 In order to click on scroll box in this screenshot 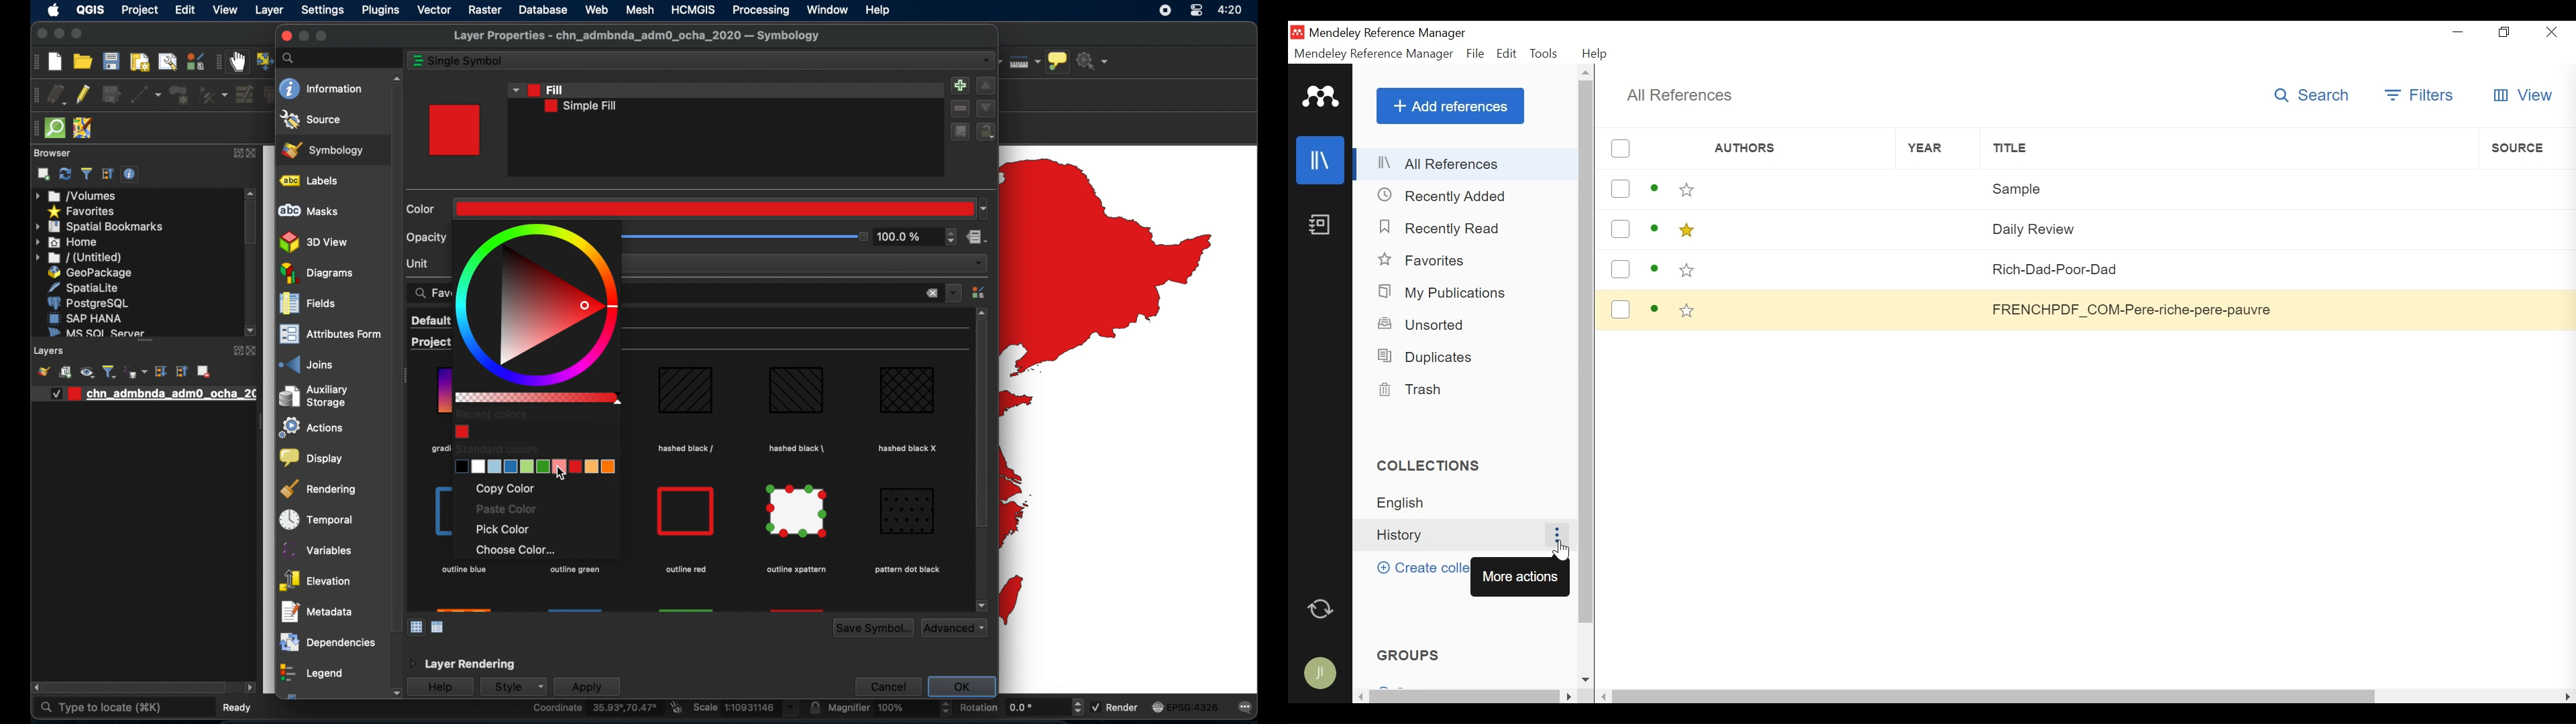, I will do `click(136, 688)`.